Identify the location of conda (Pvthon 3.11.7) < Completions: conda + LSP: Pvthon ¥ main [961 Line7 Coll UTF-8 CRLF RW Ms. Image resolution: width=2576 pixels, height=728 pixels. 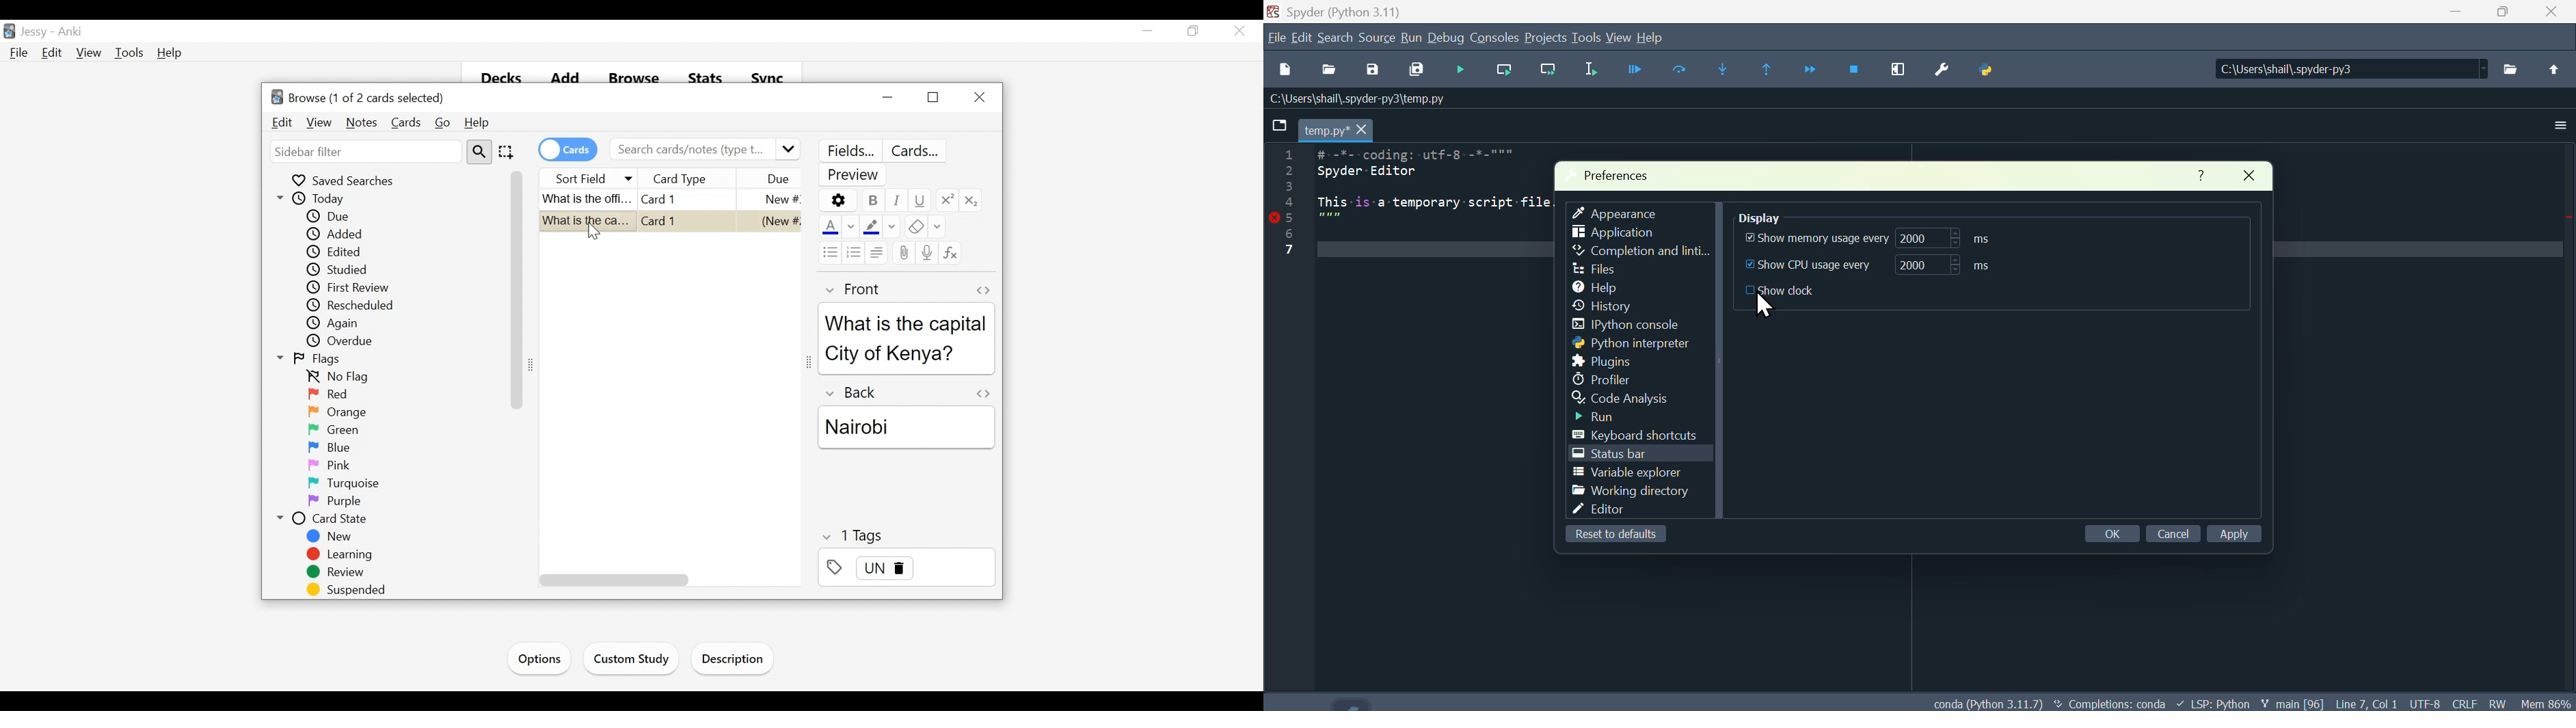
(2249, 702).